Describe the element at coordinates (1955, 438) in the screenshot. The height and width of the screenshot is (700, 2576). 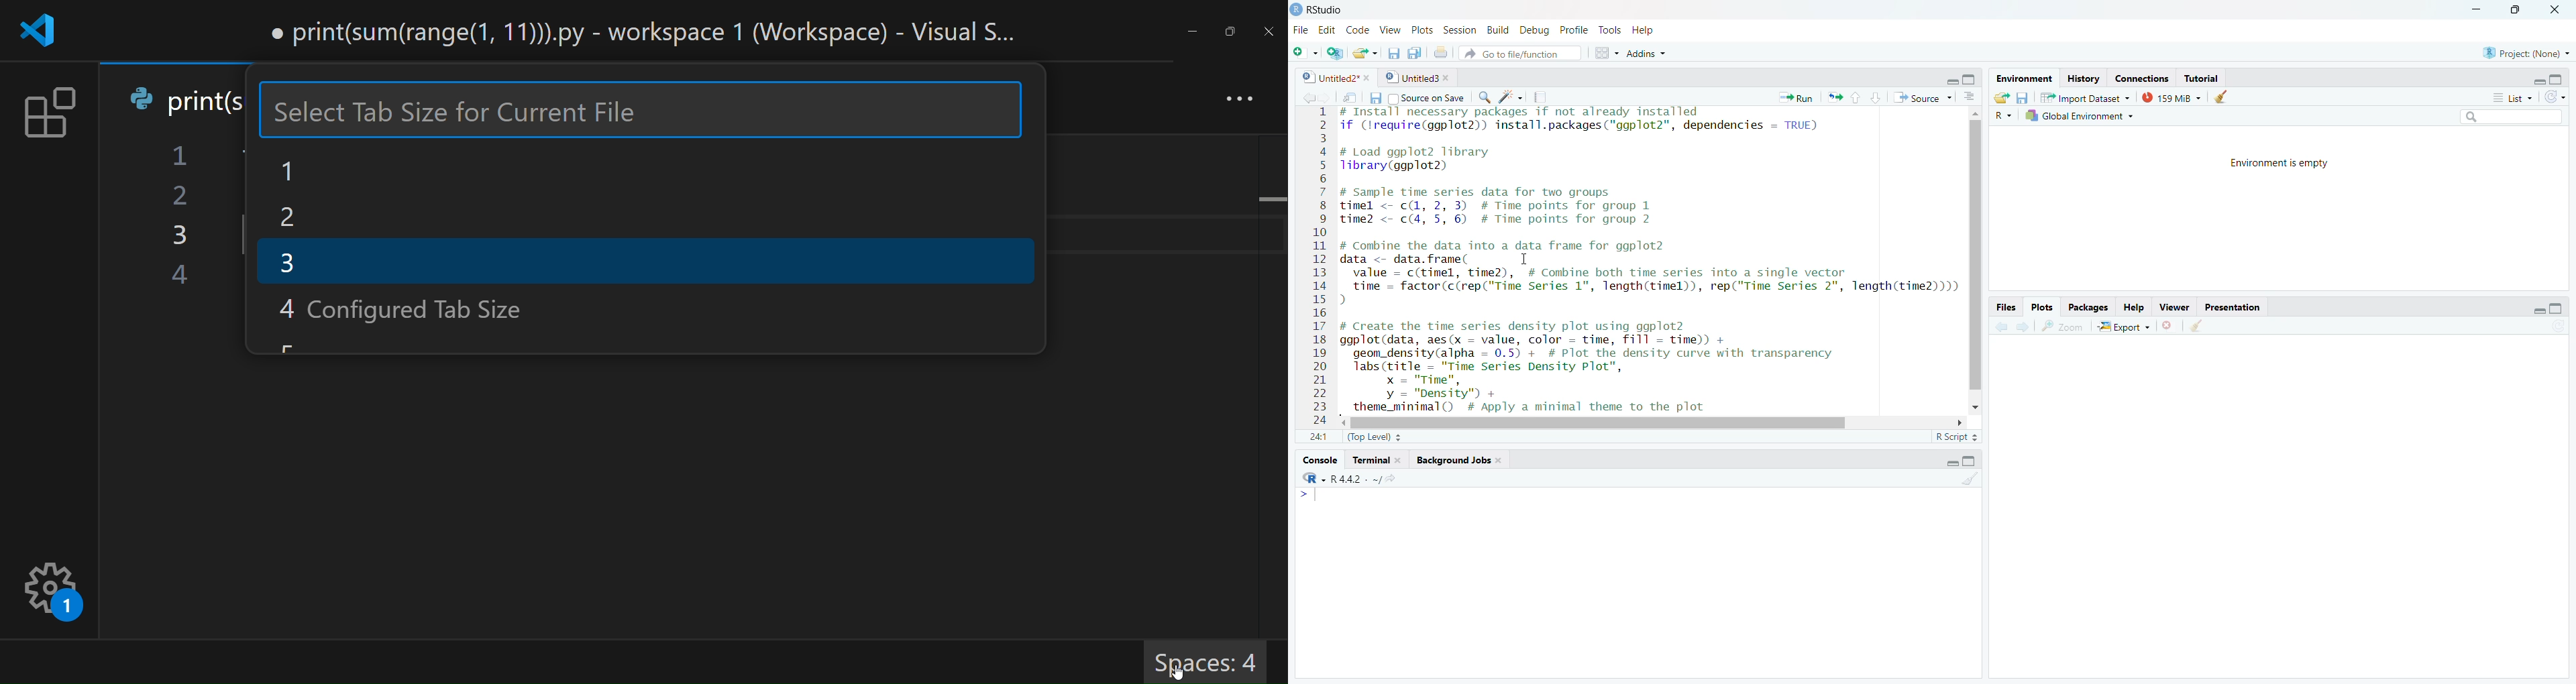
I see `R Script ` at that location.